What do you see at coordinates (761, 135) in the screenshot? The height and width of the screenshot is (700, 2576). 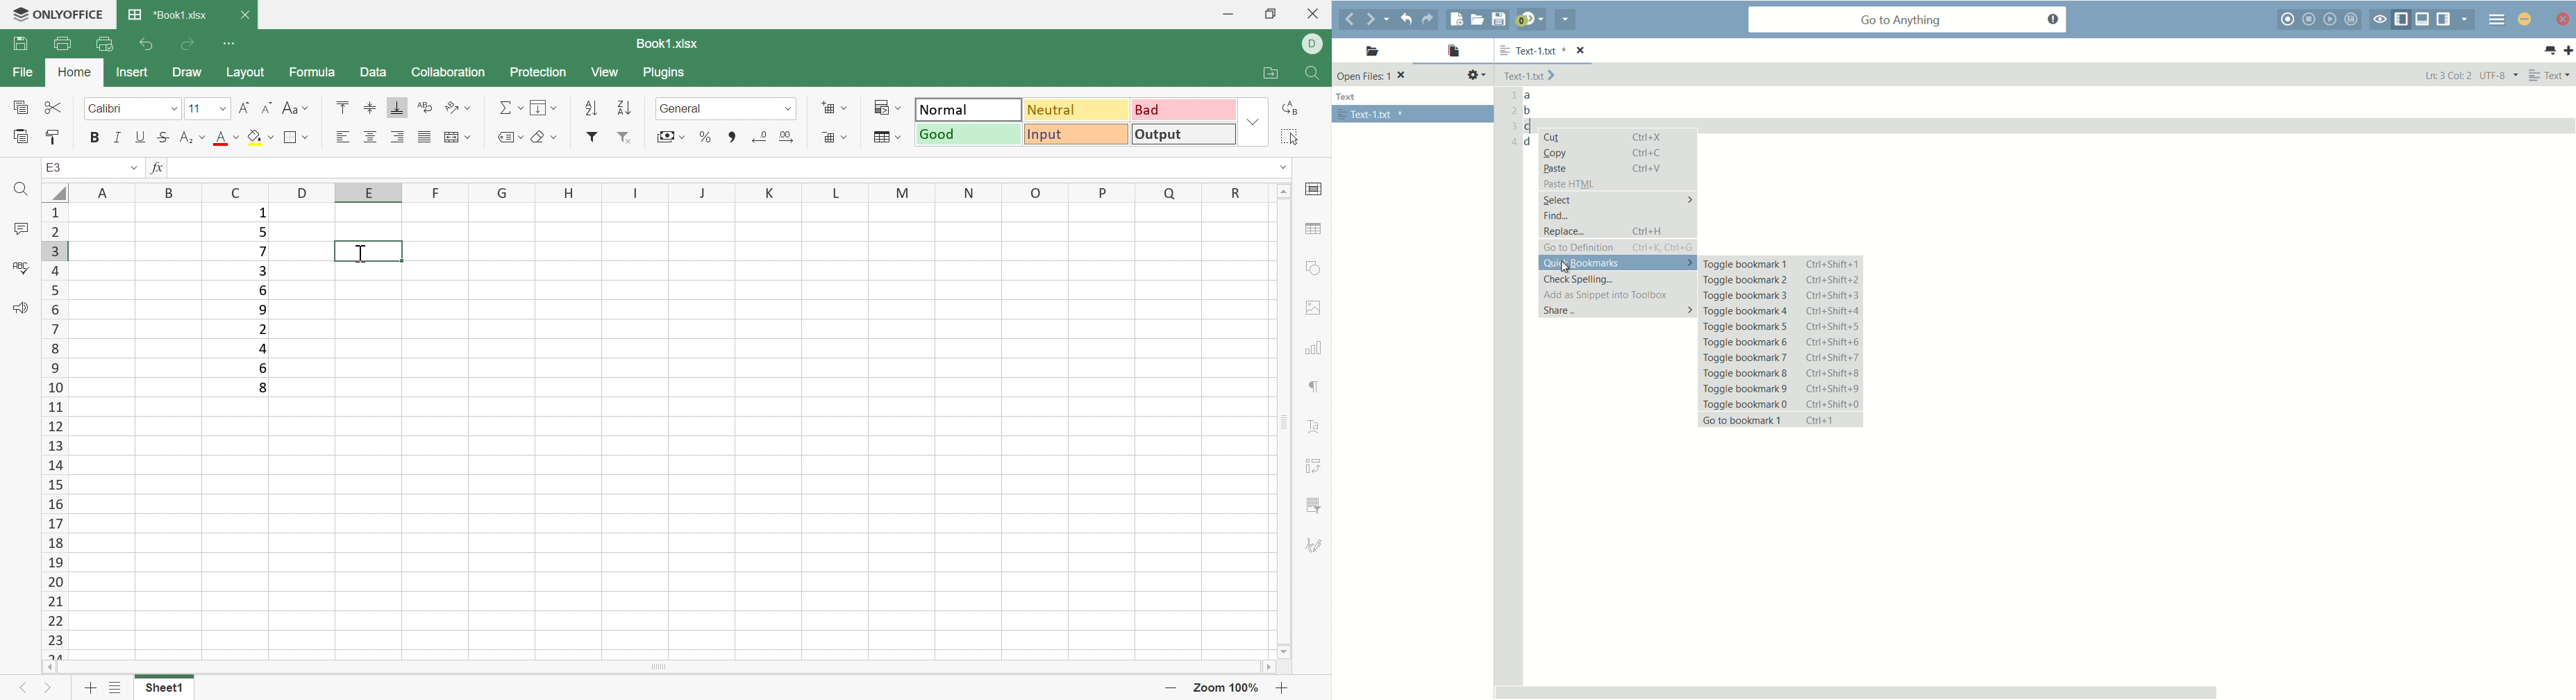 I see `Decrease decimals` at bounding box center [761, 135].